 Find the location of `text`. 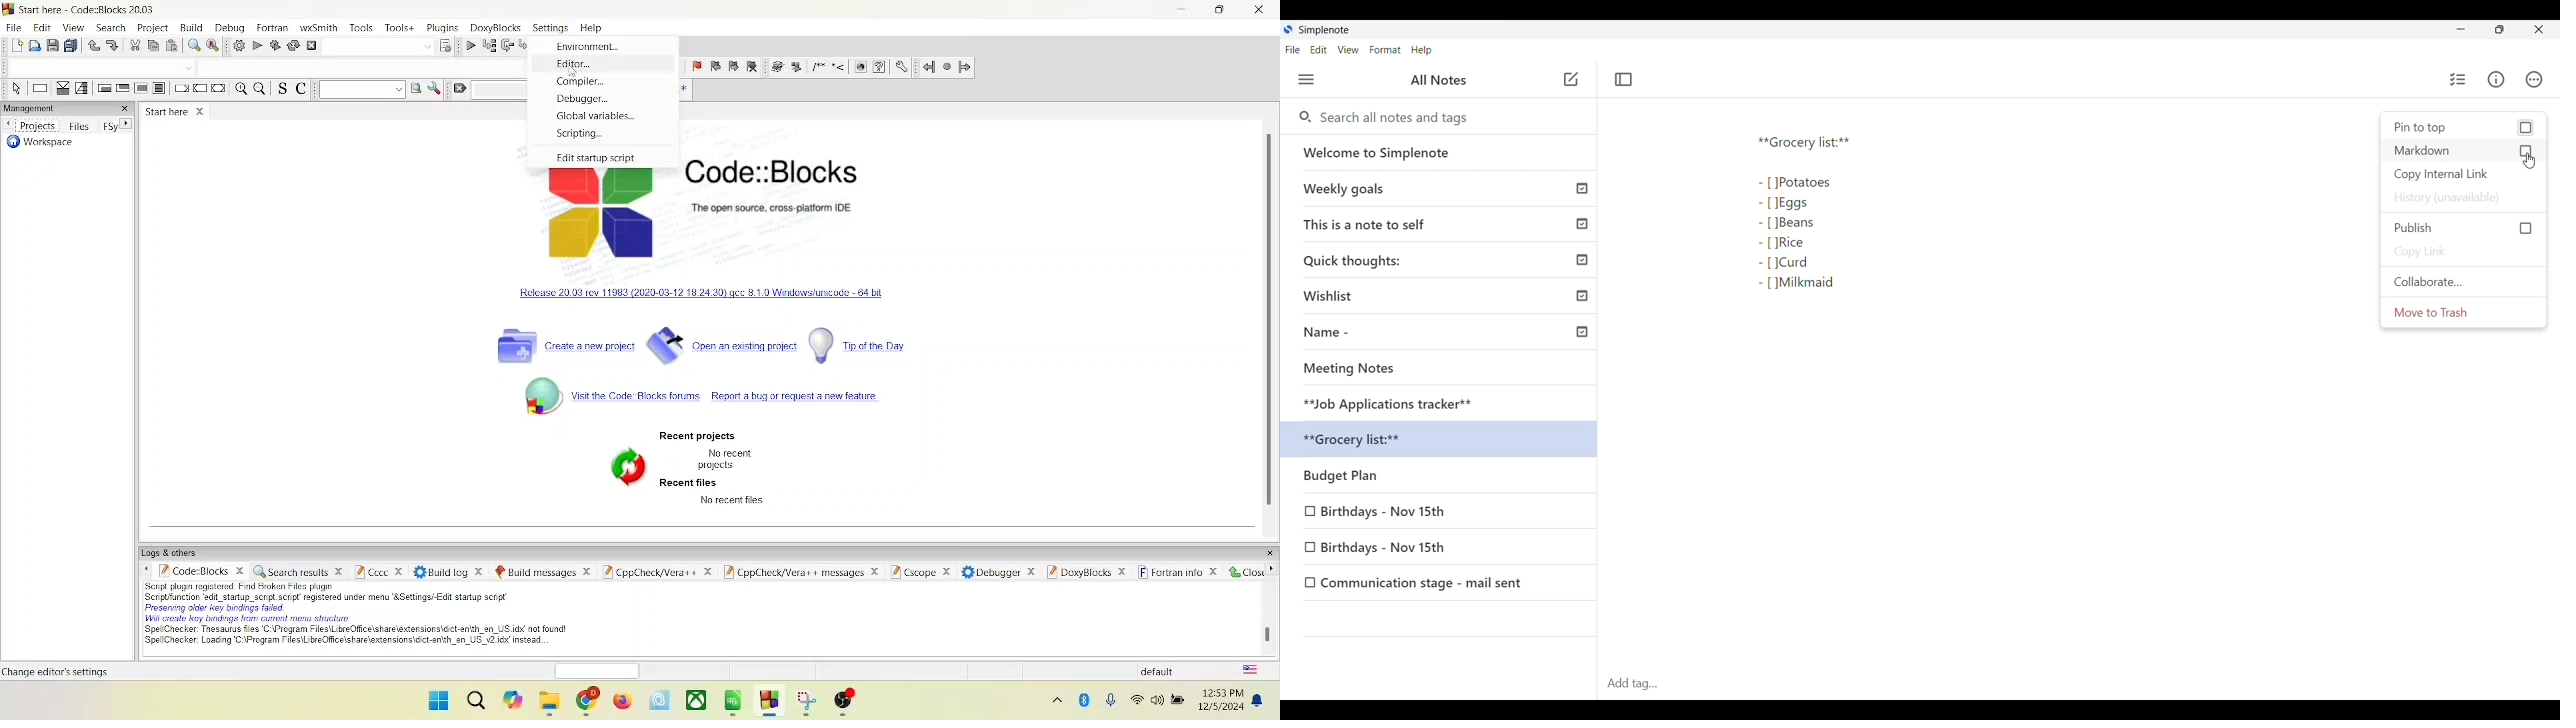

text is located at coordinates (734, 501).